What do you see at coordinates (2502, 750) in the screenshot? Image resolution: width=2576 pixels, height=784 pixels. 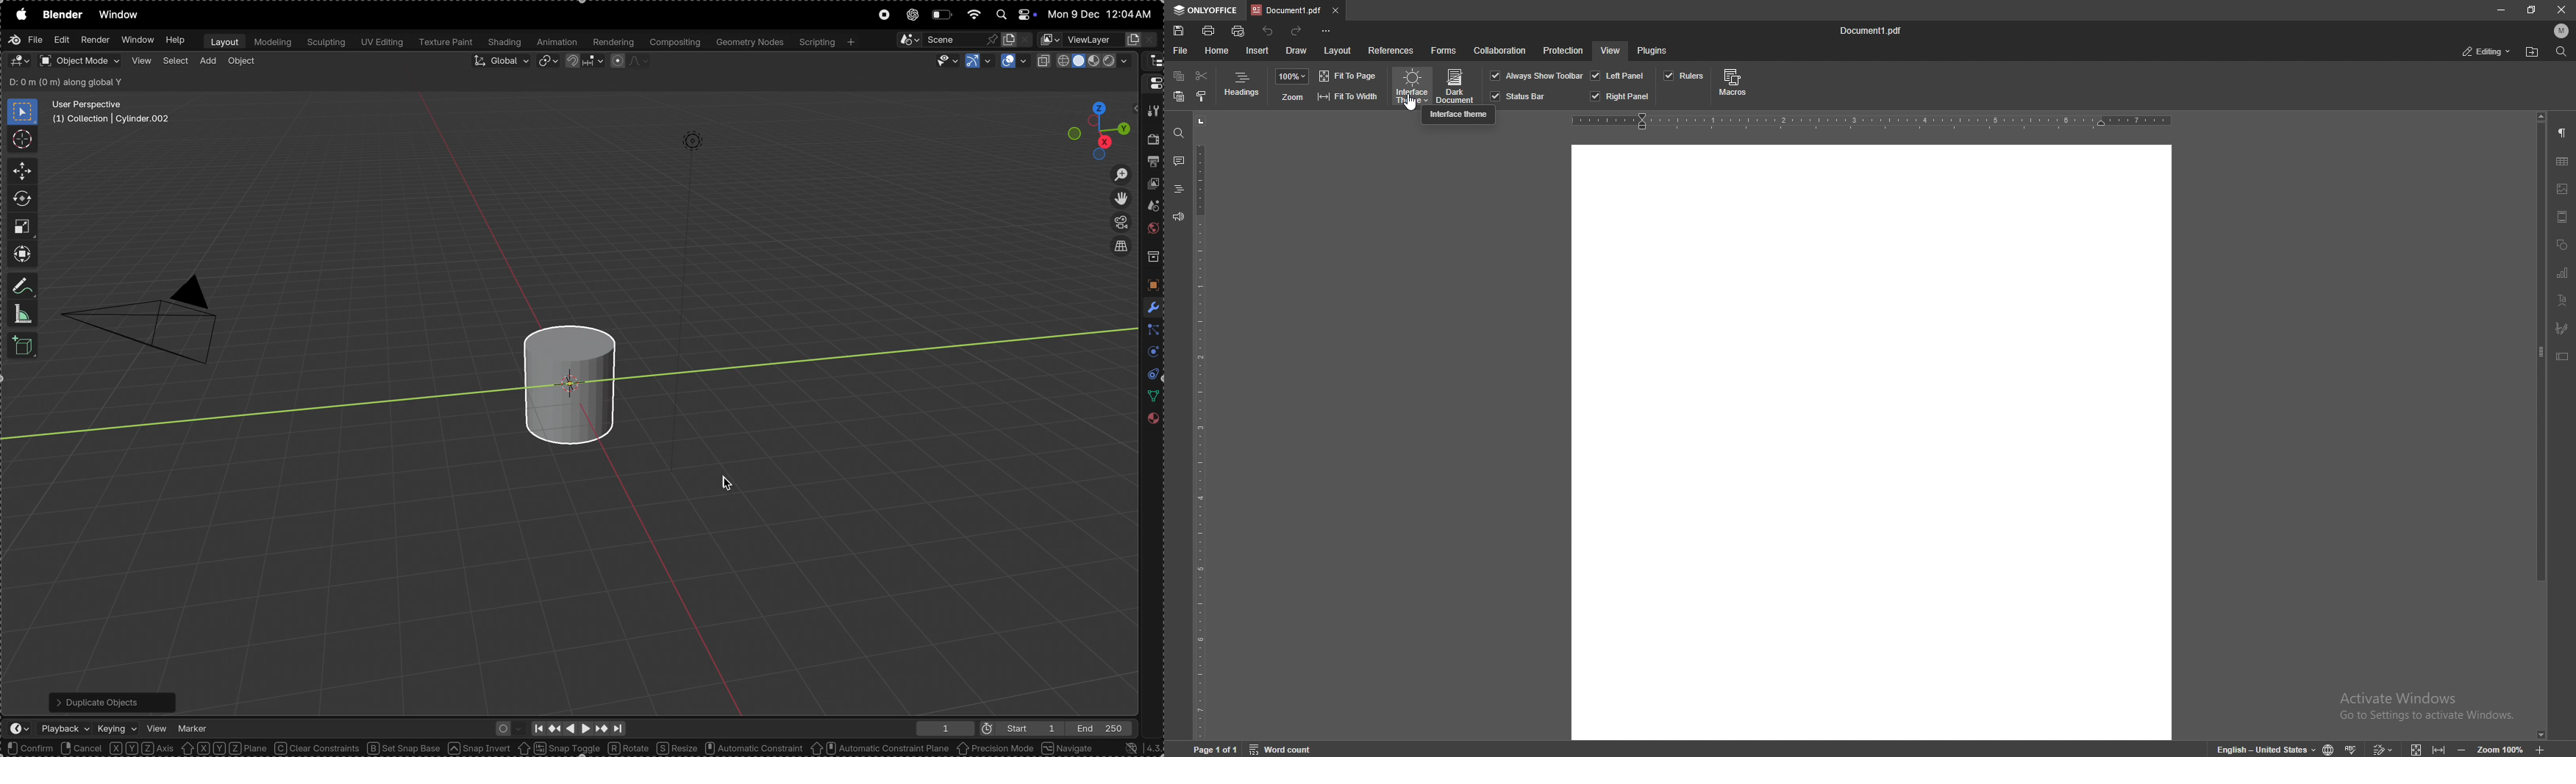 I see `zoom` at bounding box center [2502, 750].